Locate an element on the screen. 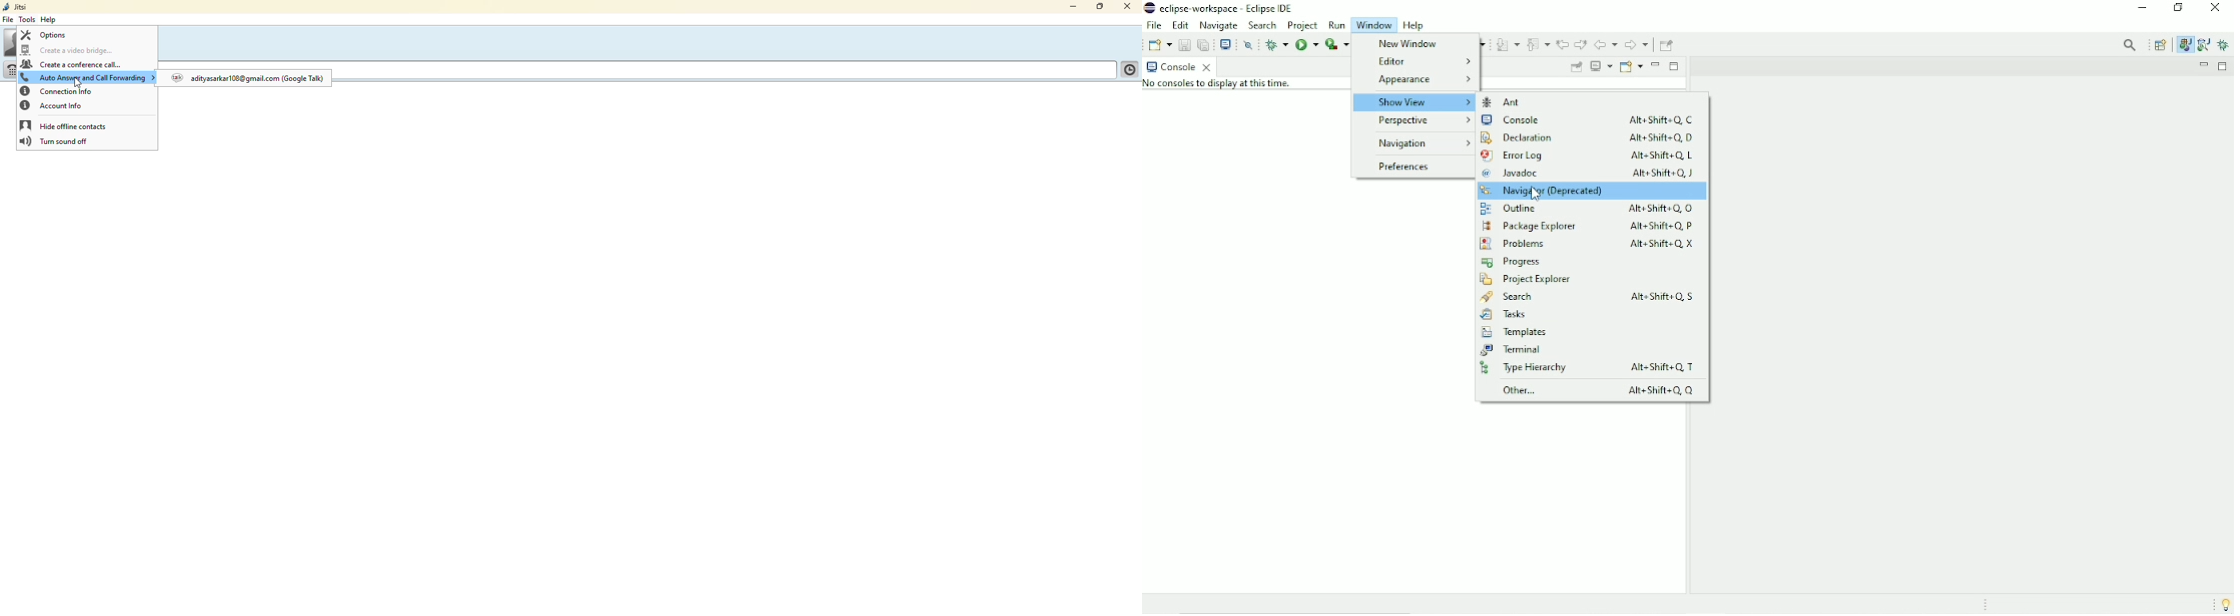  Minimize is located at coordinates (2143, 9).